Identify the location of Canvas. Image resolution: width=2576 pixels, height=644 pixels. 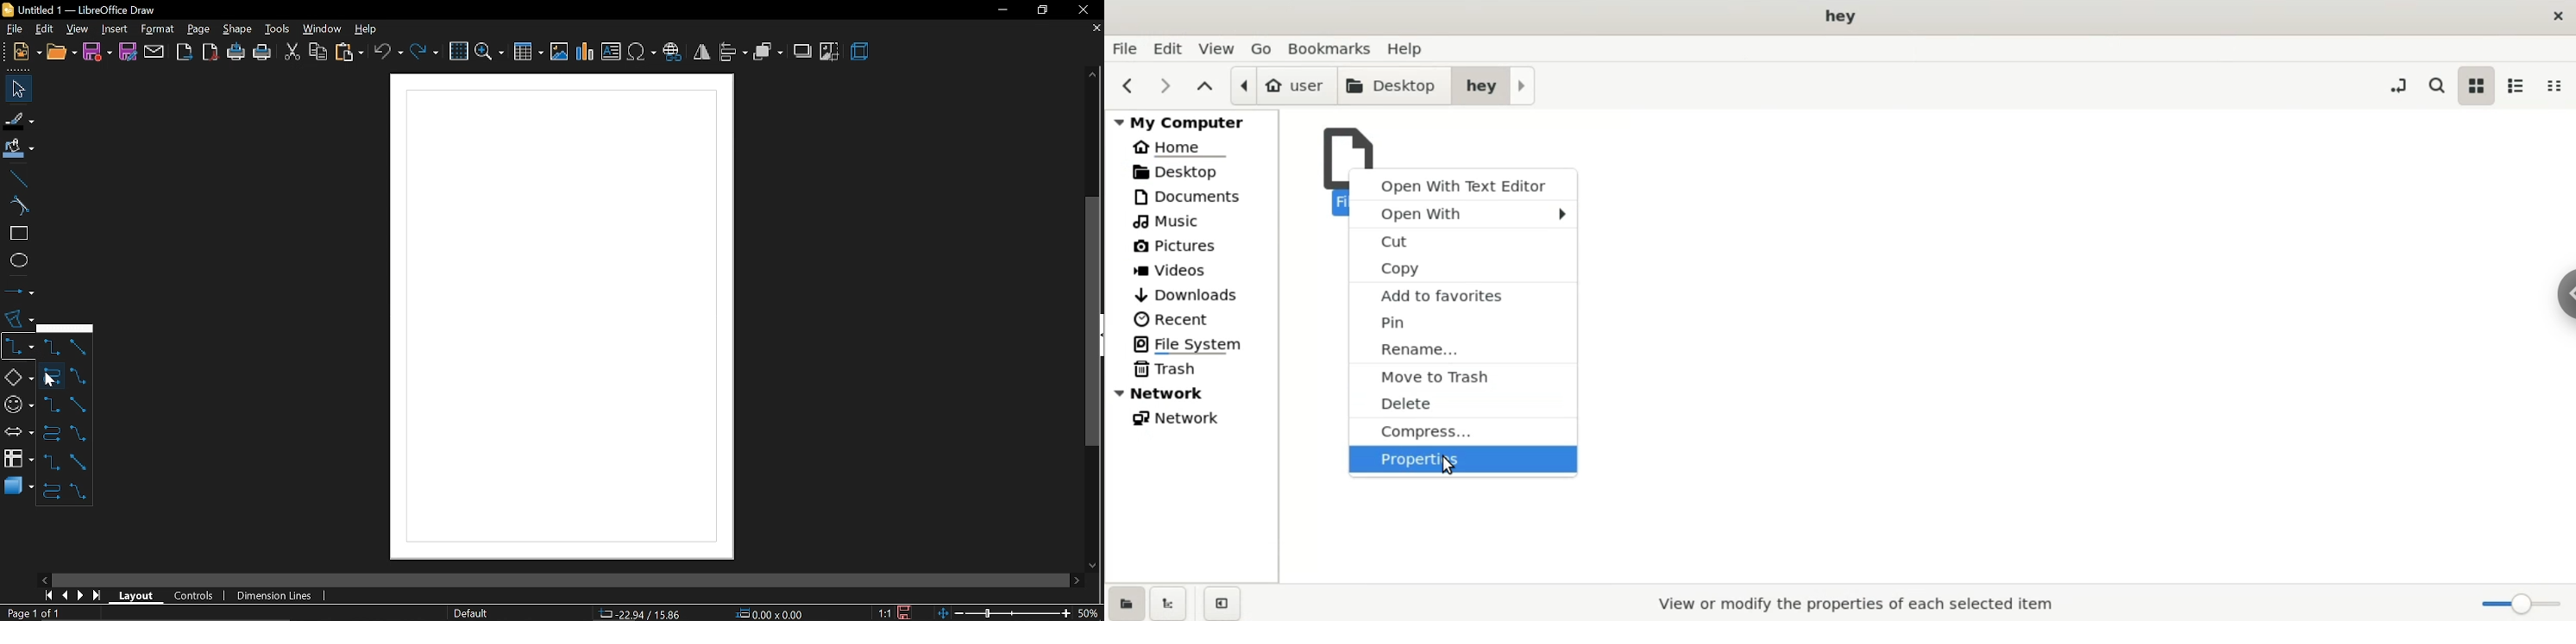
(559, 319).